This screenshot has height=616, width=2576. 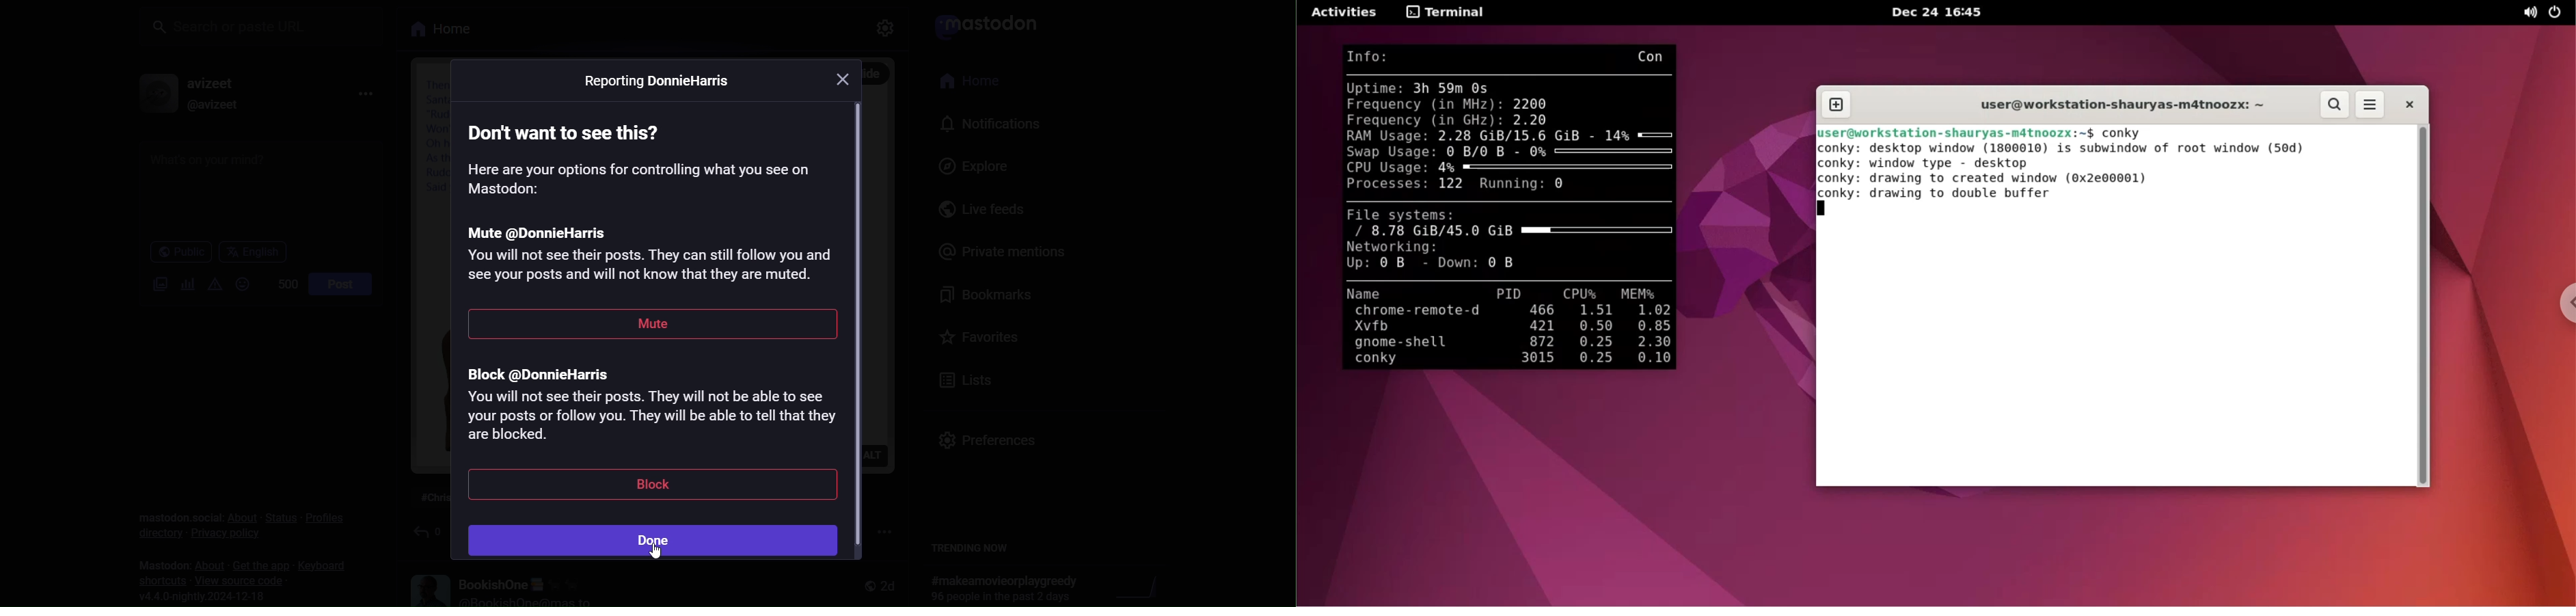 I want to click on about, so click(x=240, y=517).